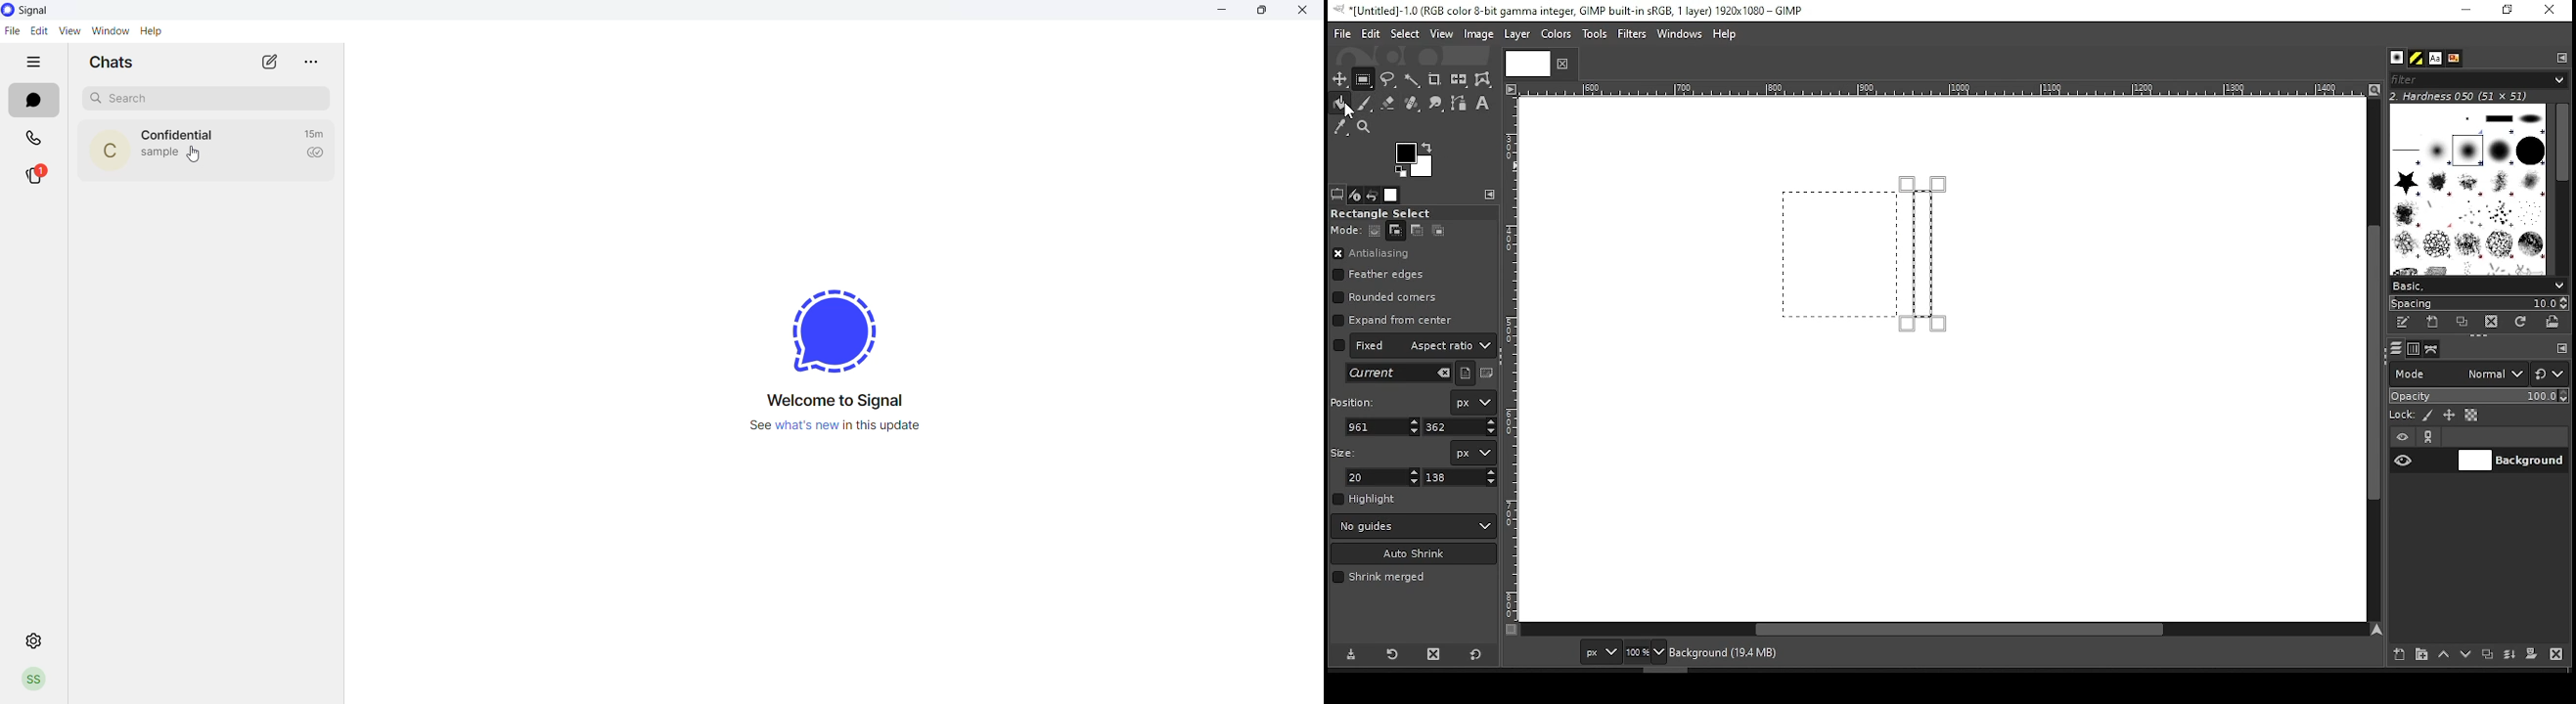  I want to click on close, so click(1307, 13).